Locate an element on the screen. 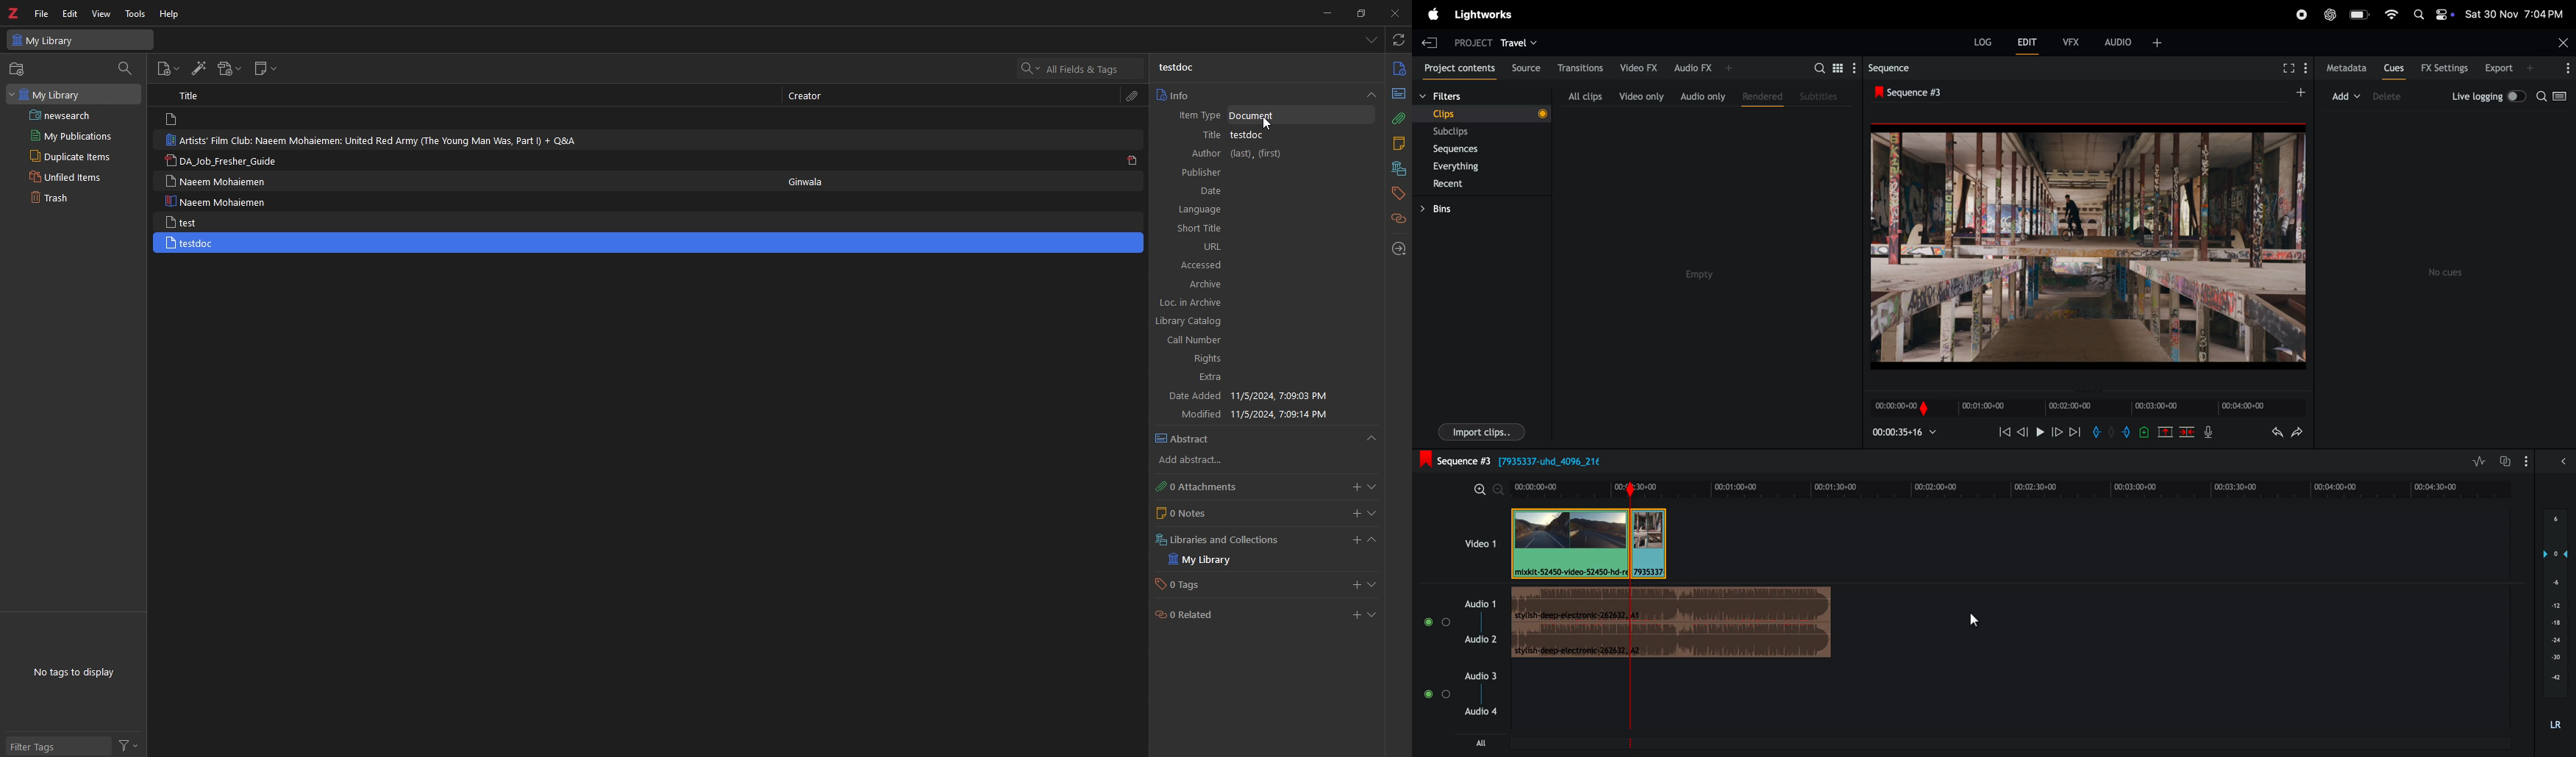 The height and width of the screenshot is (784, 2576). 0 Tags is located at coordinates (1186, 585).